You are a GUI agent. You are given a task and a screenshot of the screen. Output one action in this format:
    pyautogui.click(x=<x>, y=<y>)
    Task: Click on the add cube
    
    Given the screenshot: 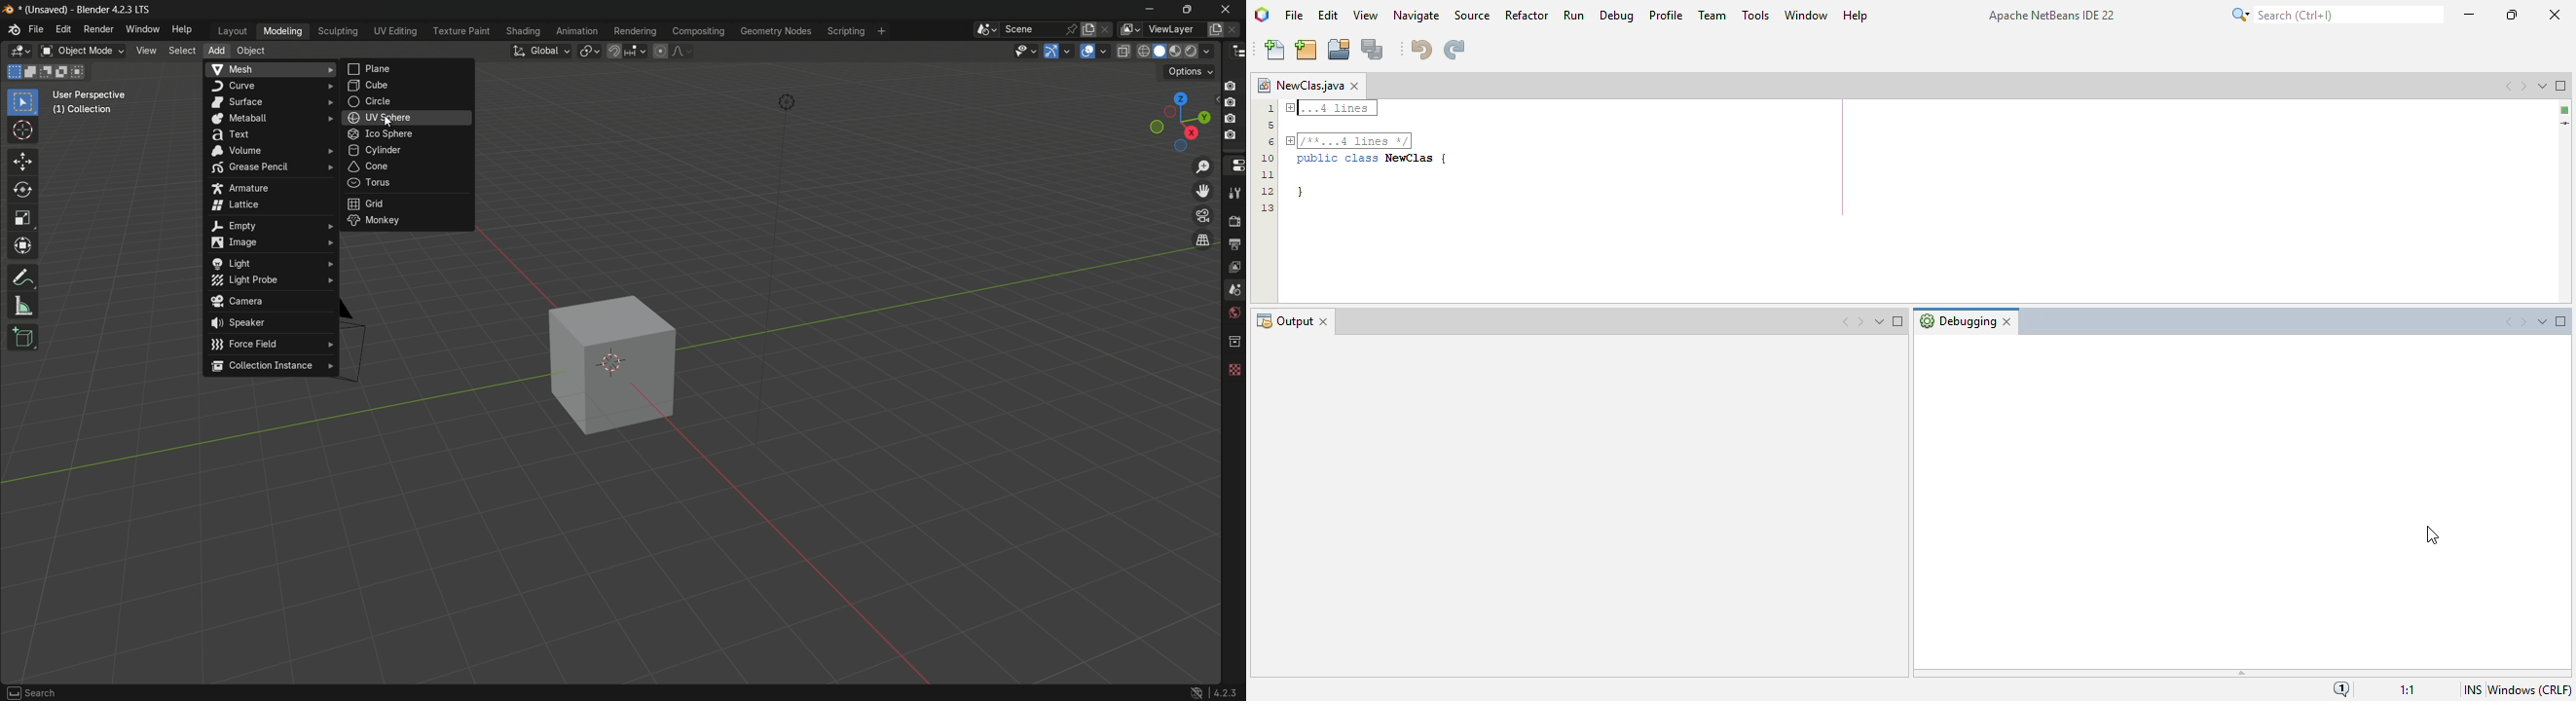 What is the action you would take?
    pyautogui.click(x=27, y=337)
    